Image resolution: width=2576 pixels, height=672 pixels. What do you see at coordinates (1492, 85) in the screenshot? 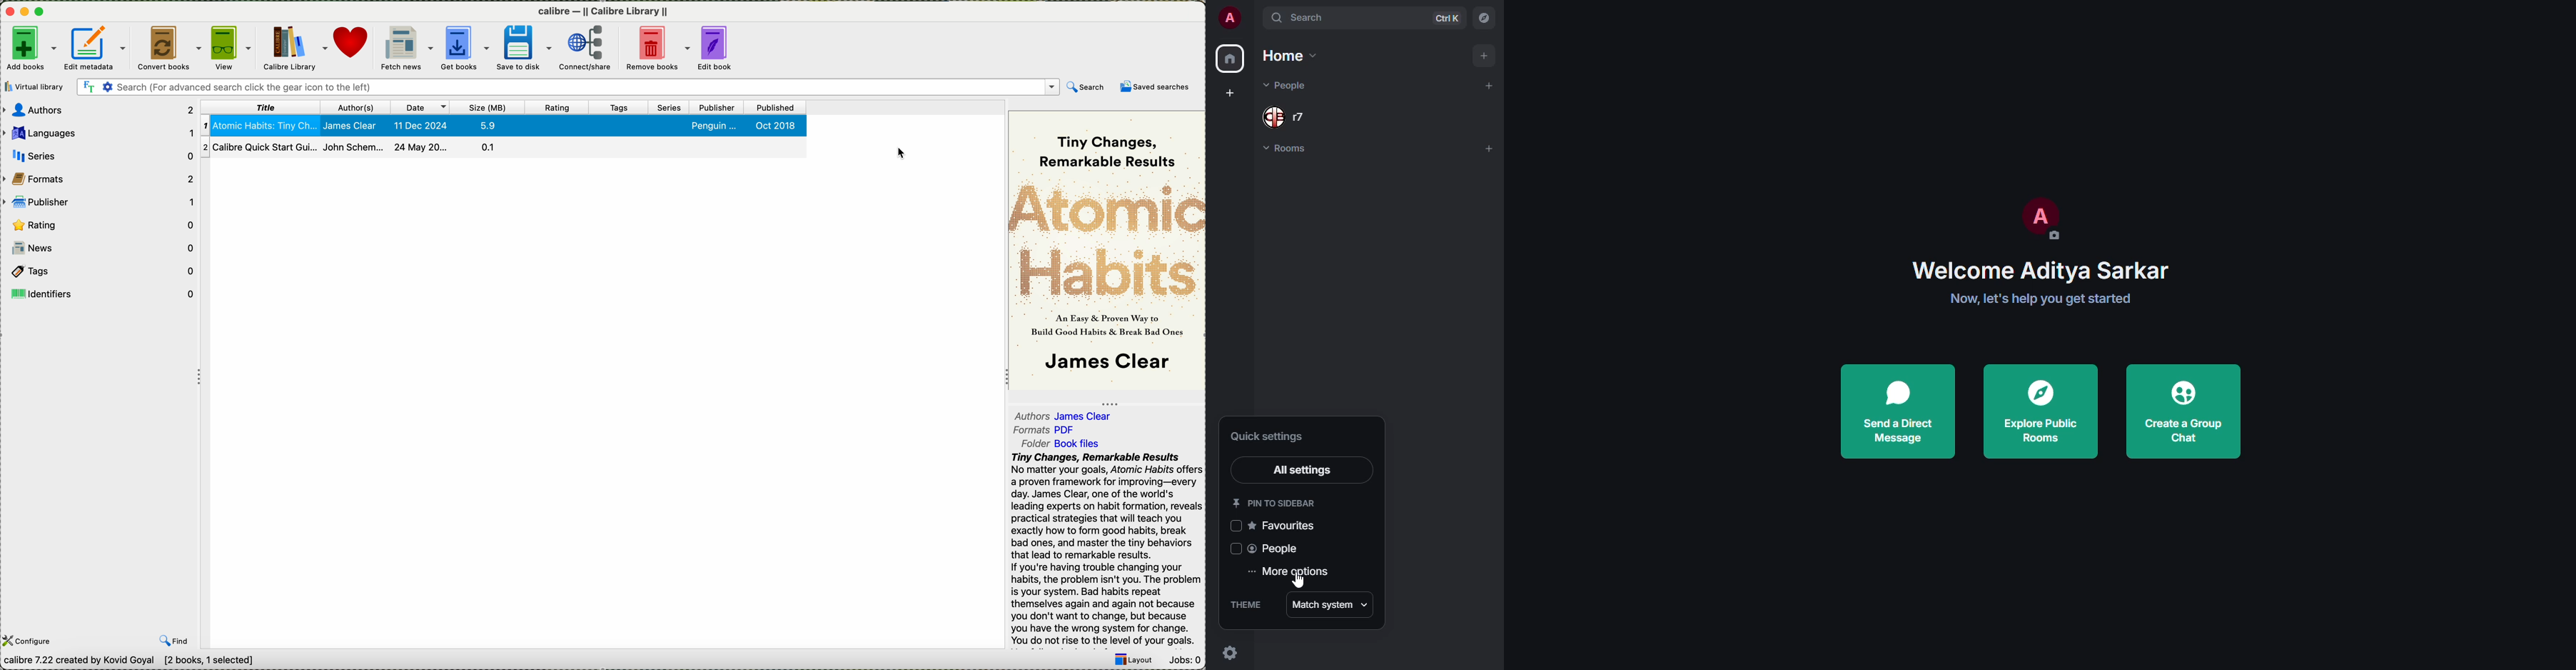
I see `add` at bounding box center [1492, 85].